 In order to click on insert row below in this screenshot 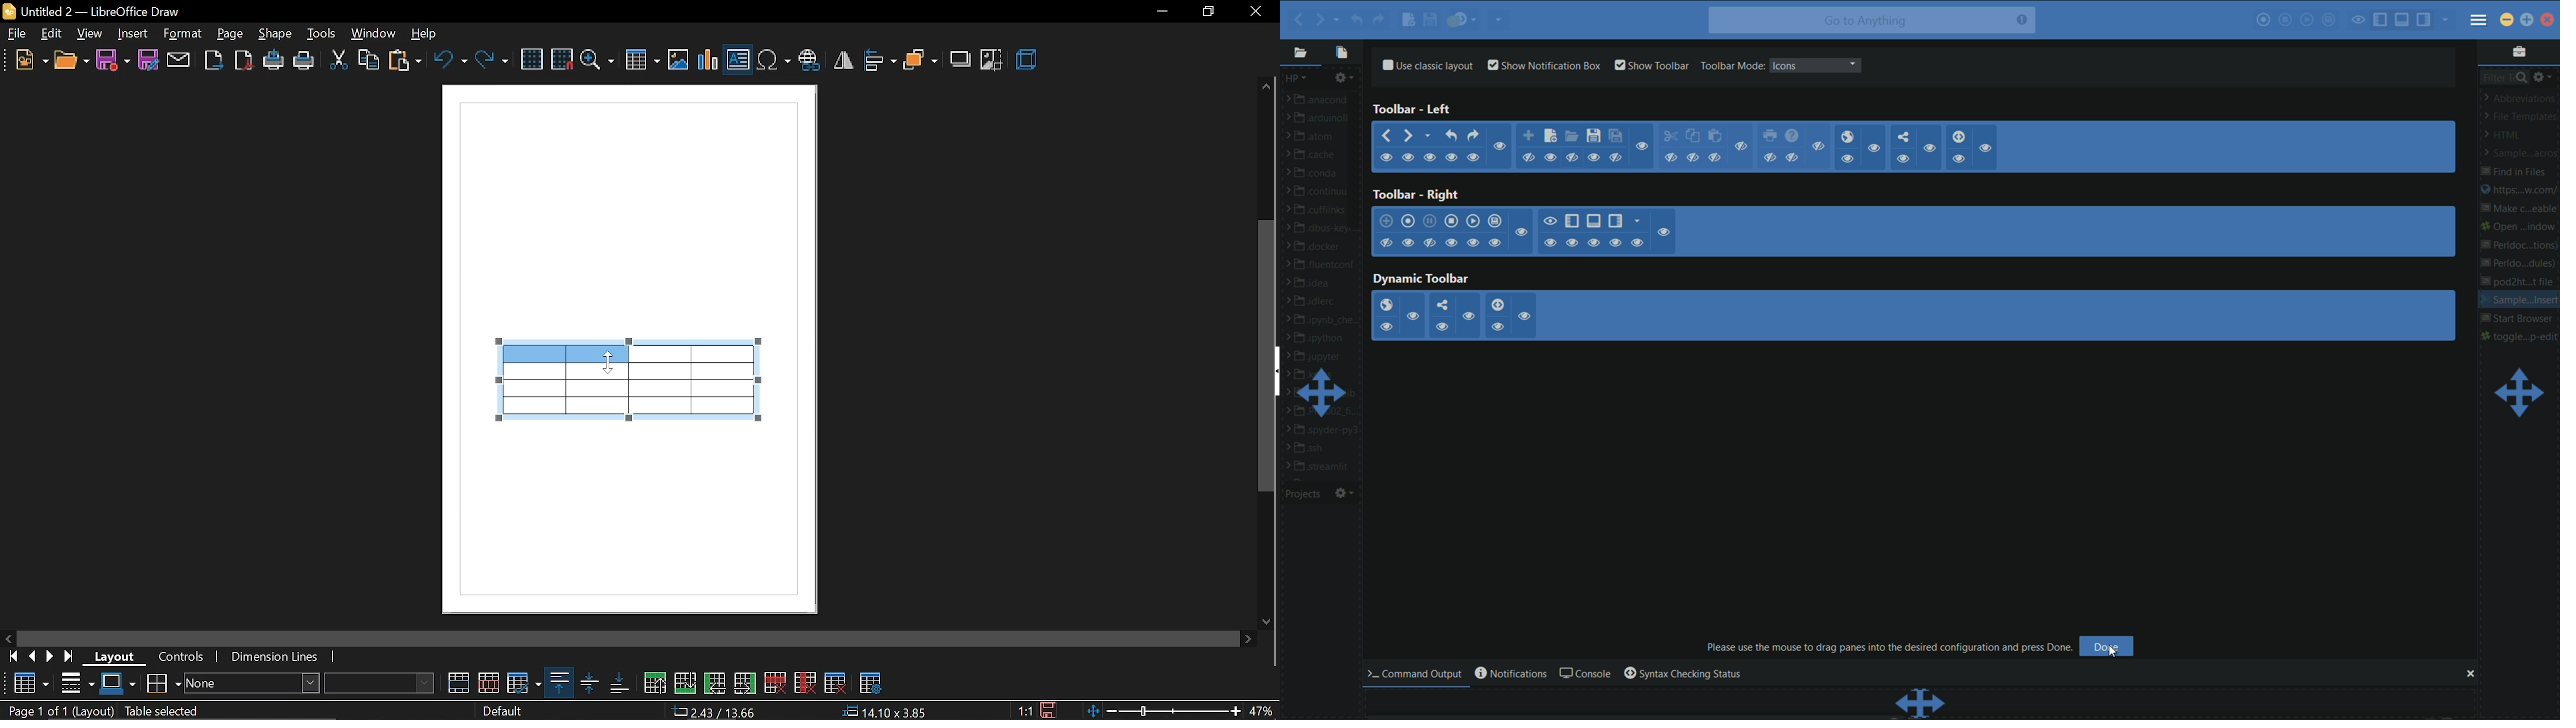, I will do `click(686, 682)`.